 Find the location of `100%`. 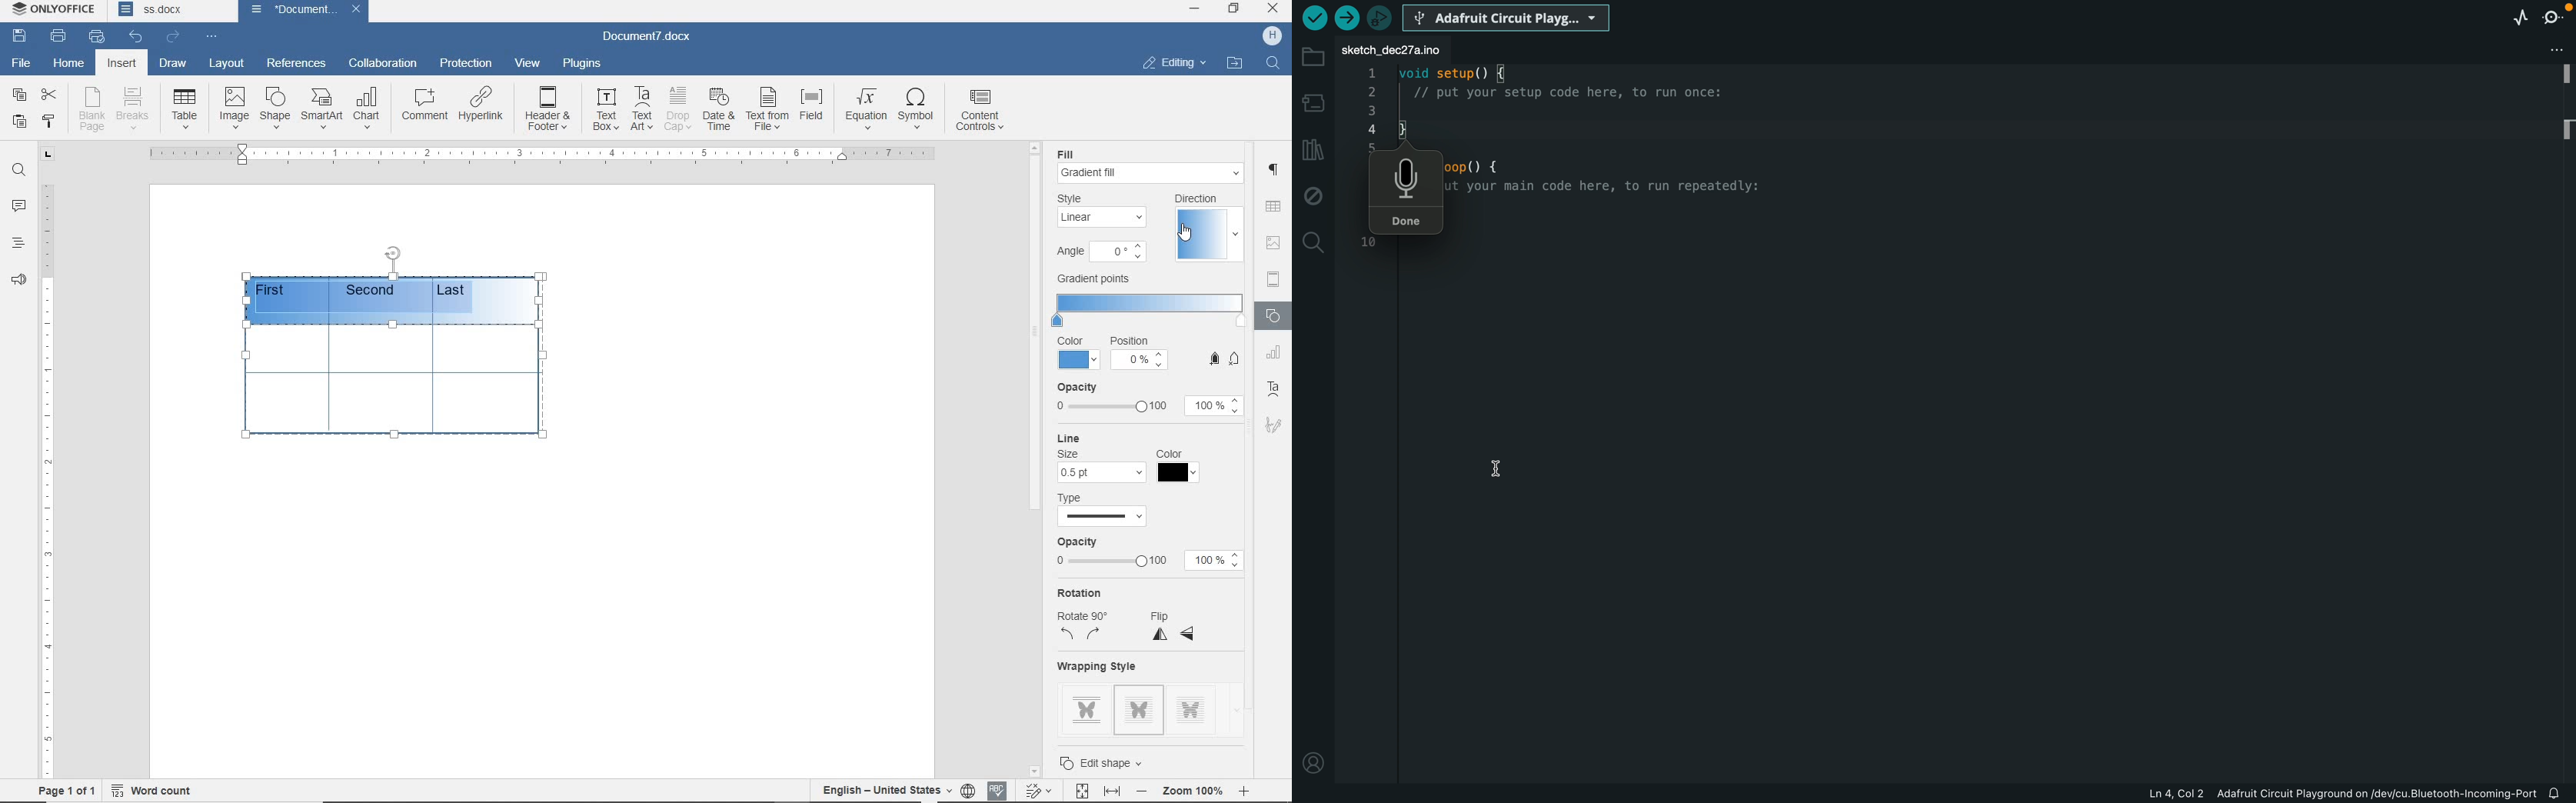

100% is located at coordinates (1214, 402).